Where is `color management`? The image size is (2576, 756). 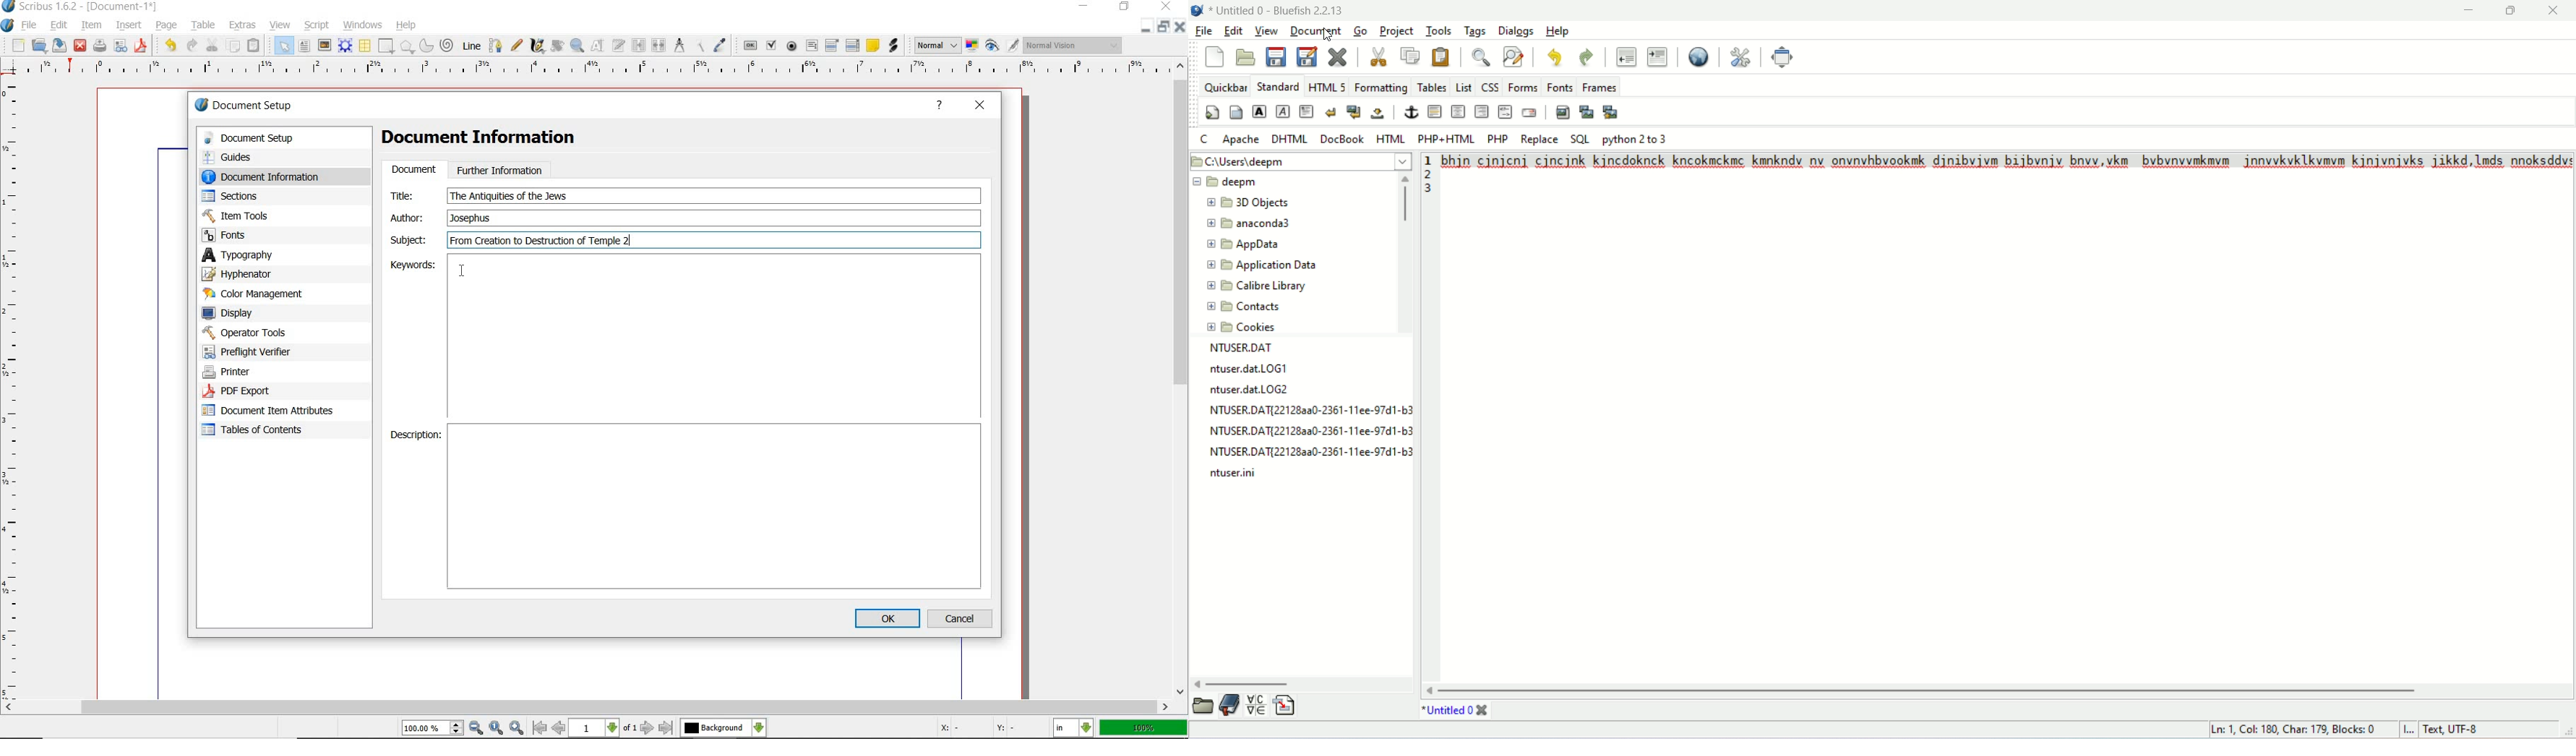
color management is located at coordinates (256, 294).